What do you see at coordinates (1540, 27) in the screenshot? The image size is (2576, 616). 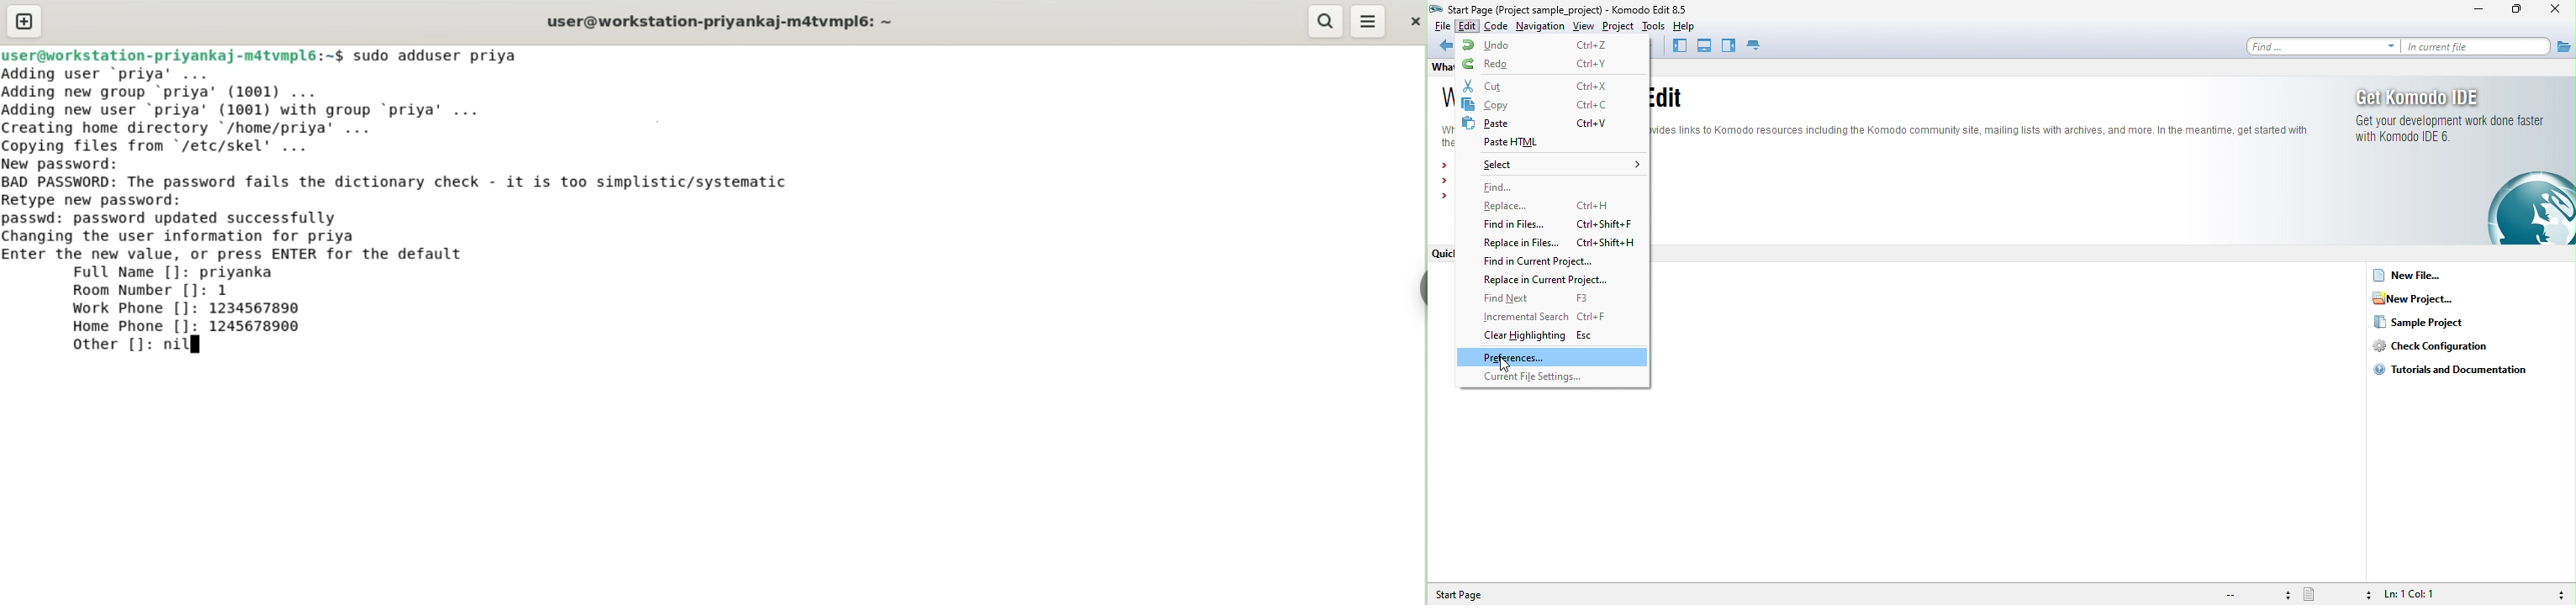 I see `navigation` at bounding box center [1540, 27].